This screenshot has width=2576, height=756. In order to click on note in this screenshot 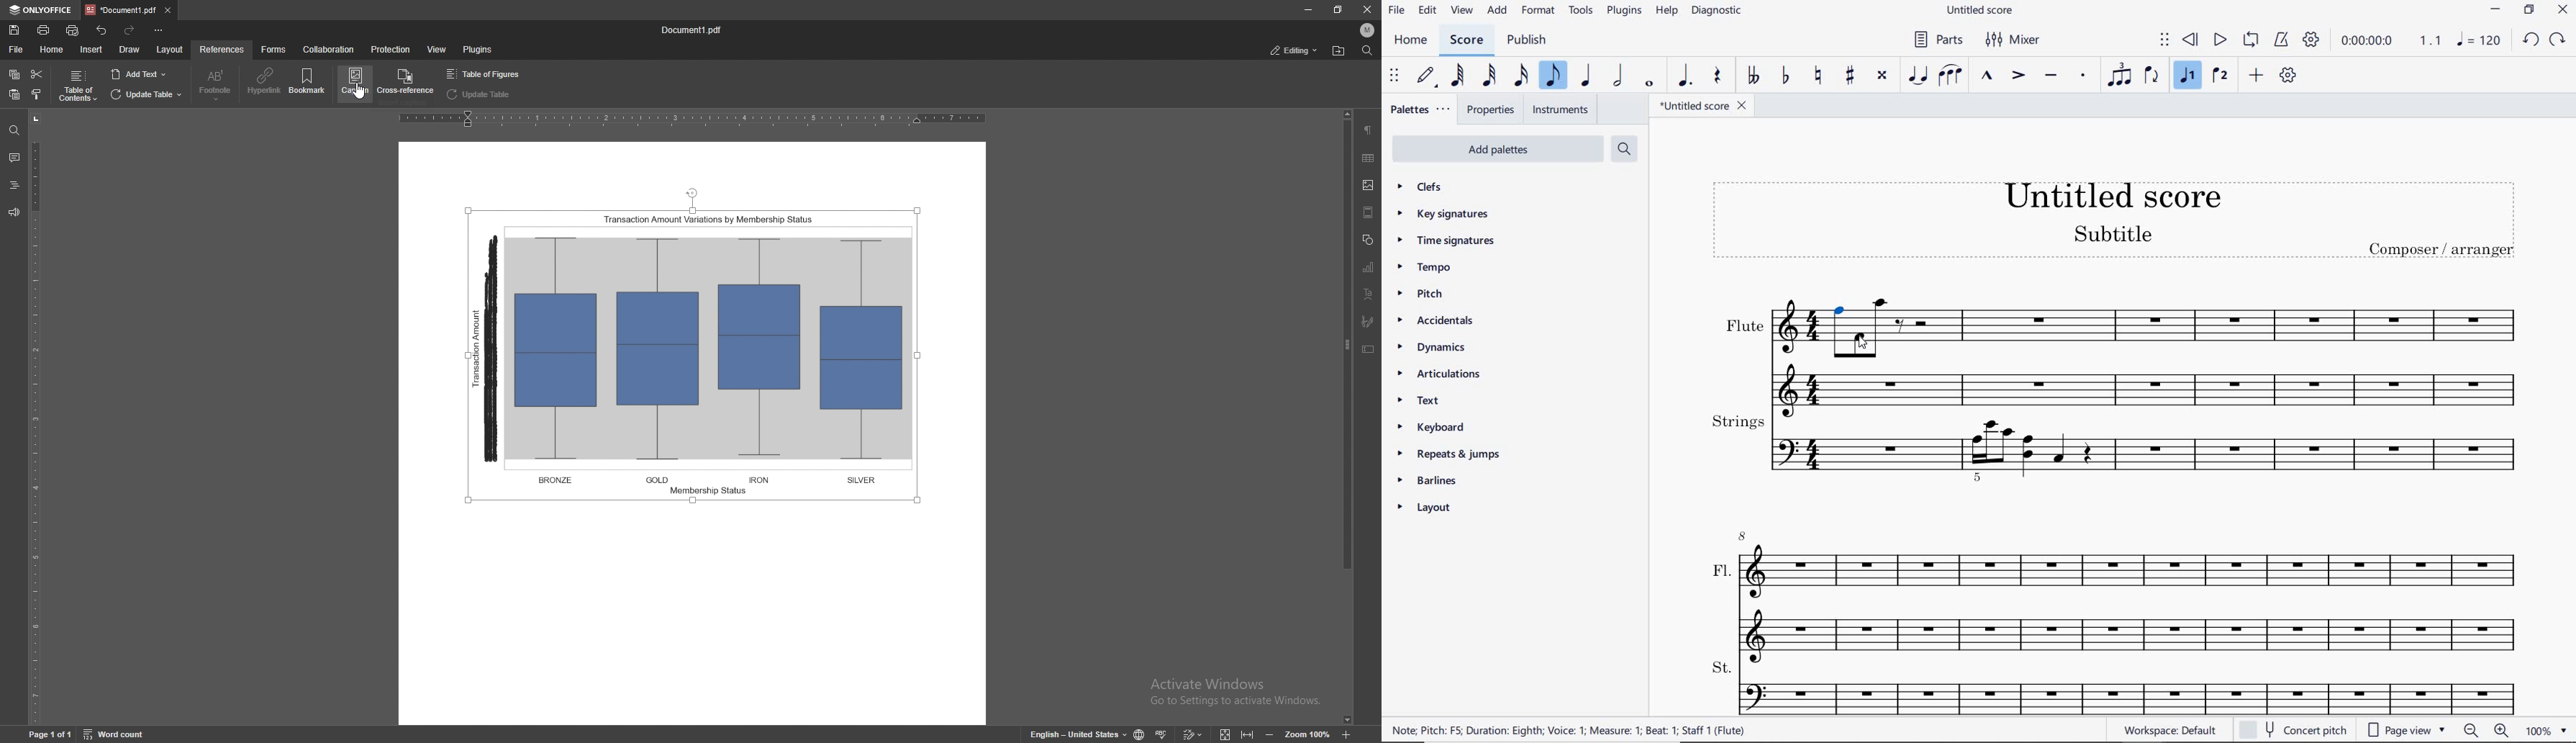, I will do `click(2478, 40)`.